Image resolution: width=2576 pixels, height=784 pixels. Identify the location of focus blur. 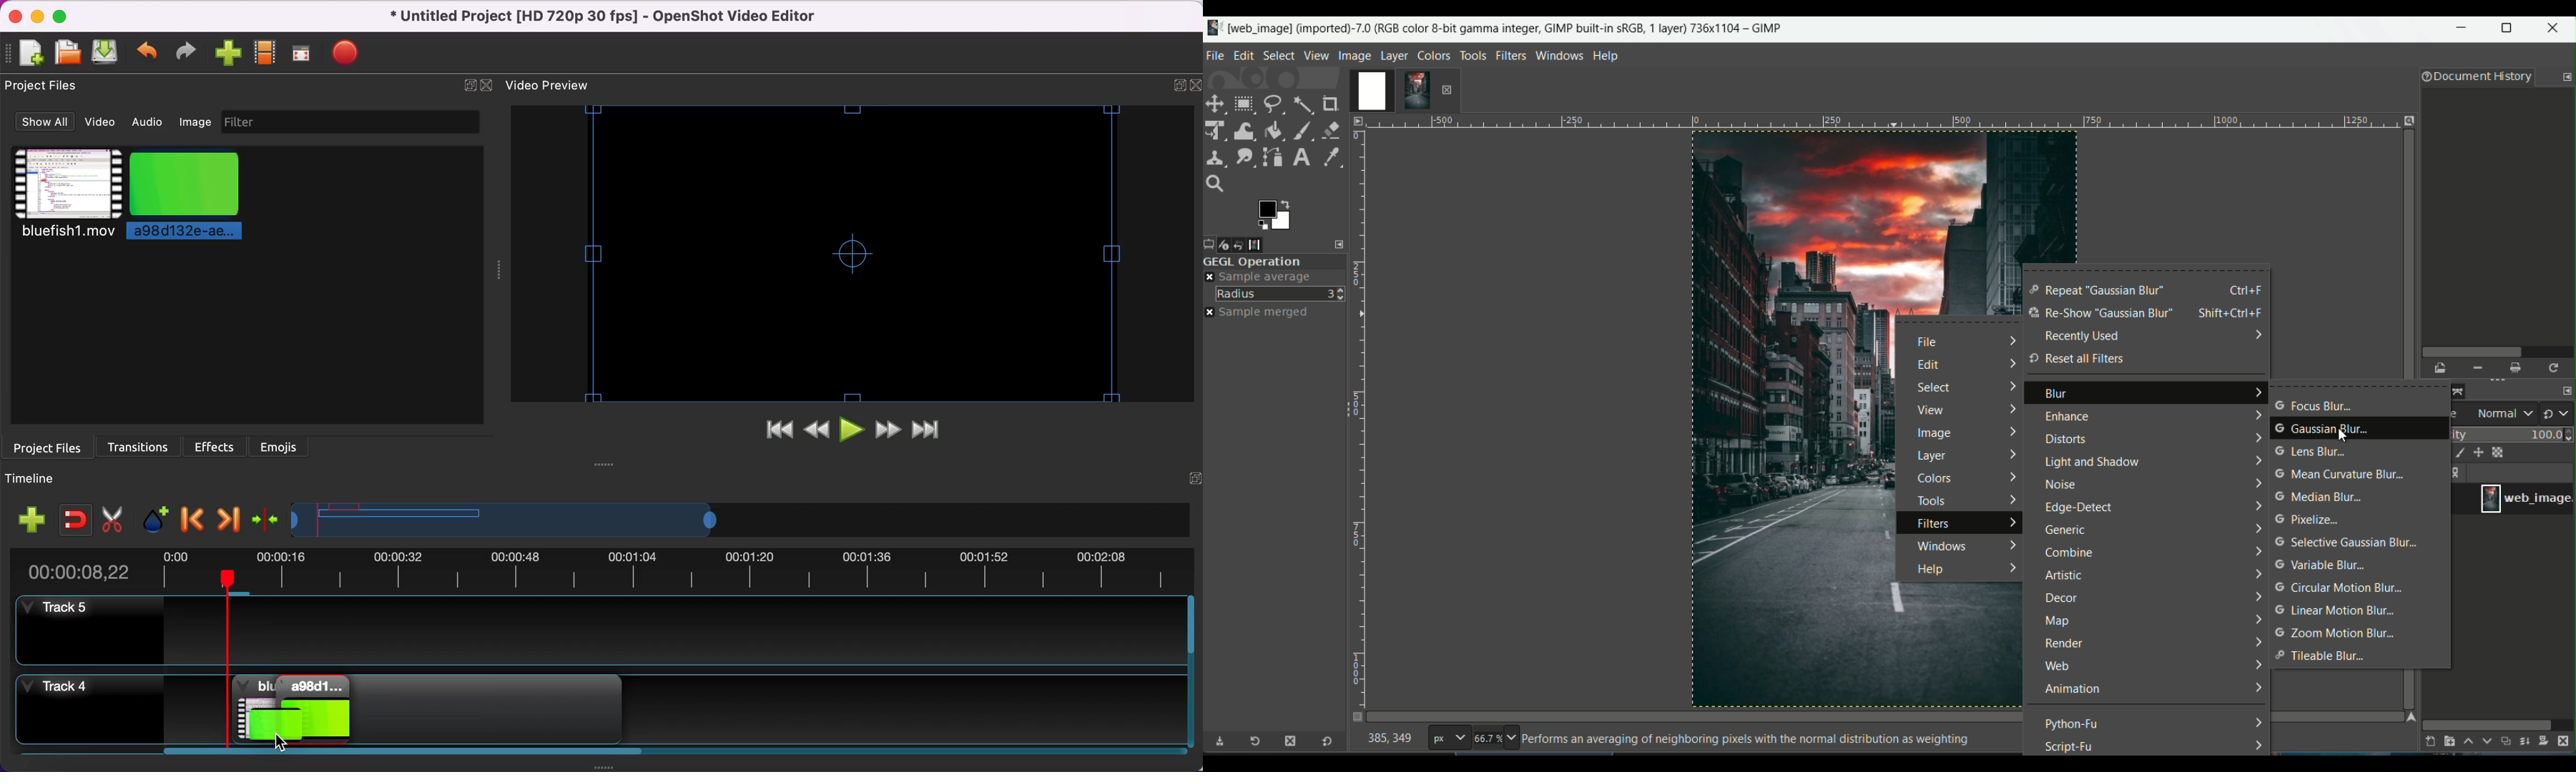
(2314, 406).